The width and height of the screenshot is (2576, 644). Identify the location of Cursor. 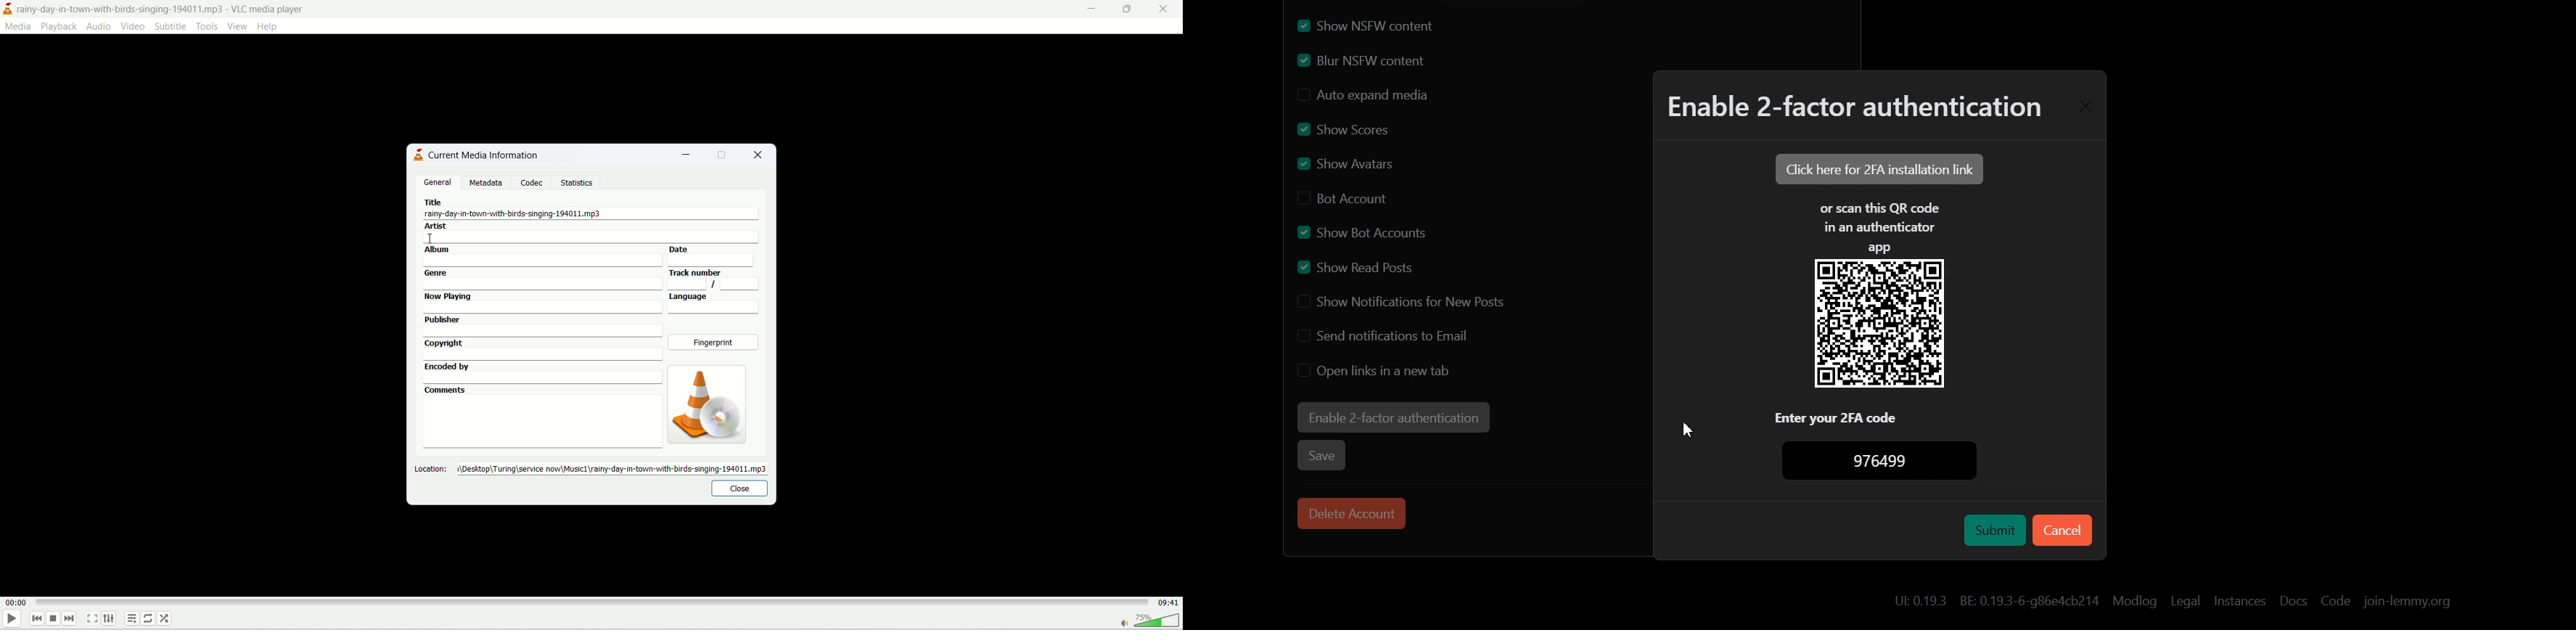
(1684, 430).